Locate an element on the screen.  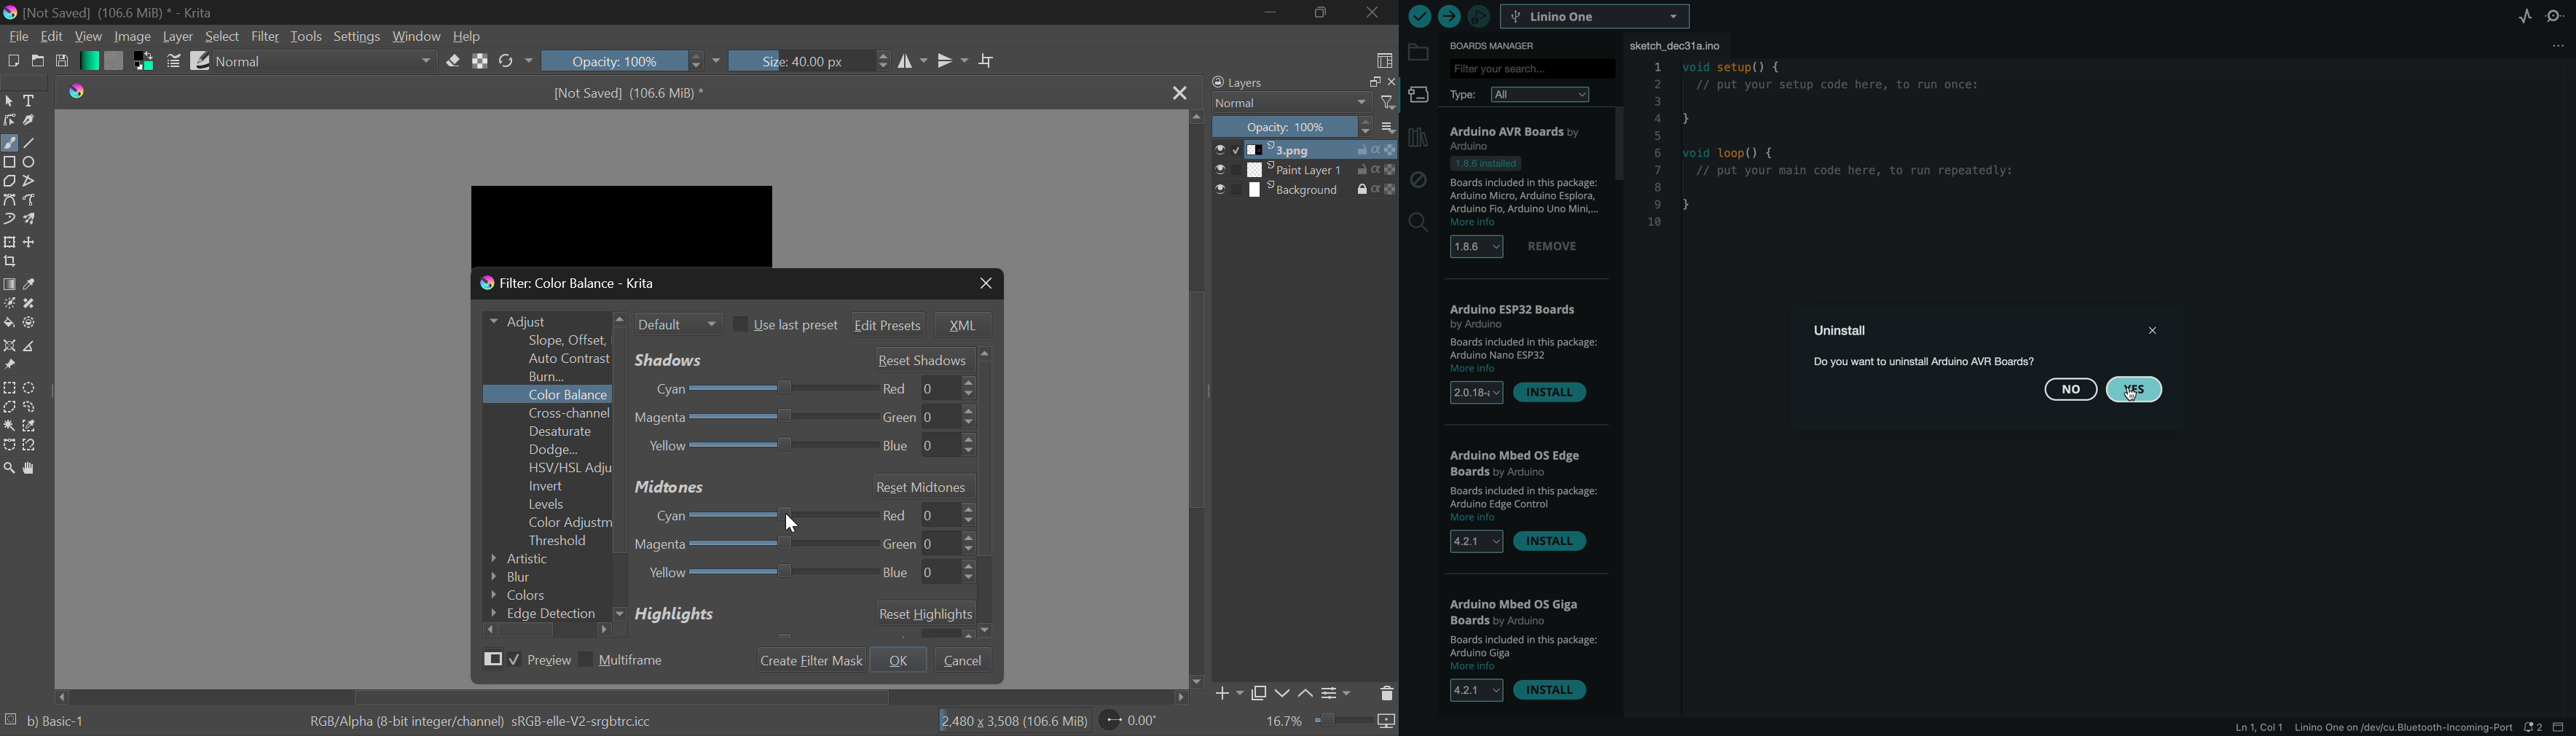
options is located at coordinates (1386, 128).